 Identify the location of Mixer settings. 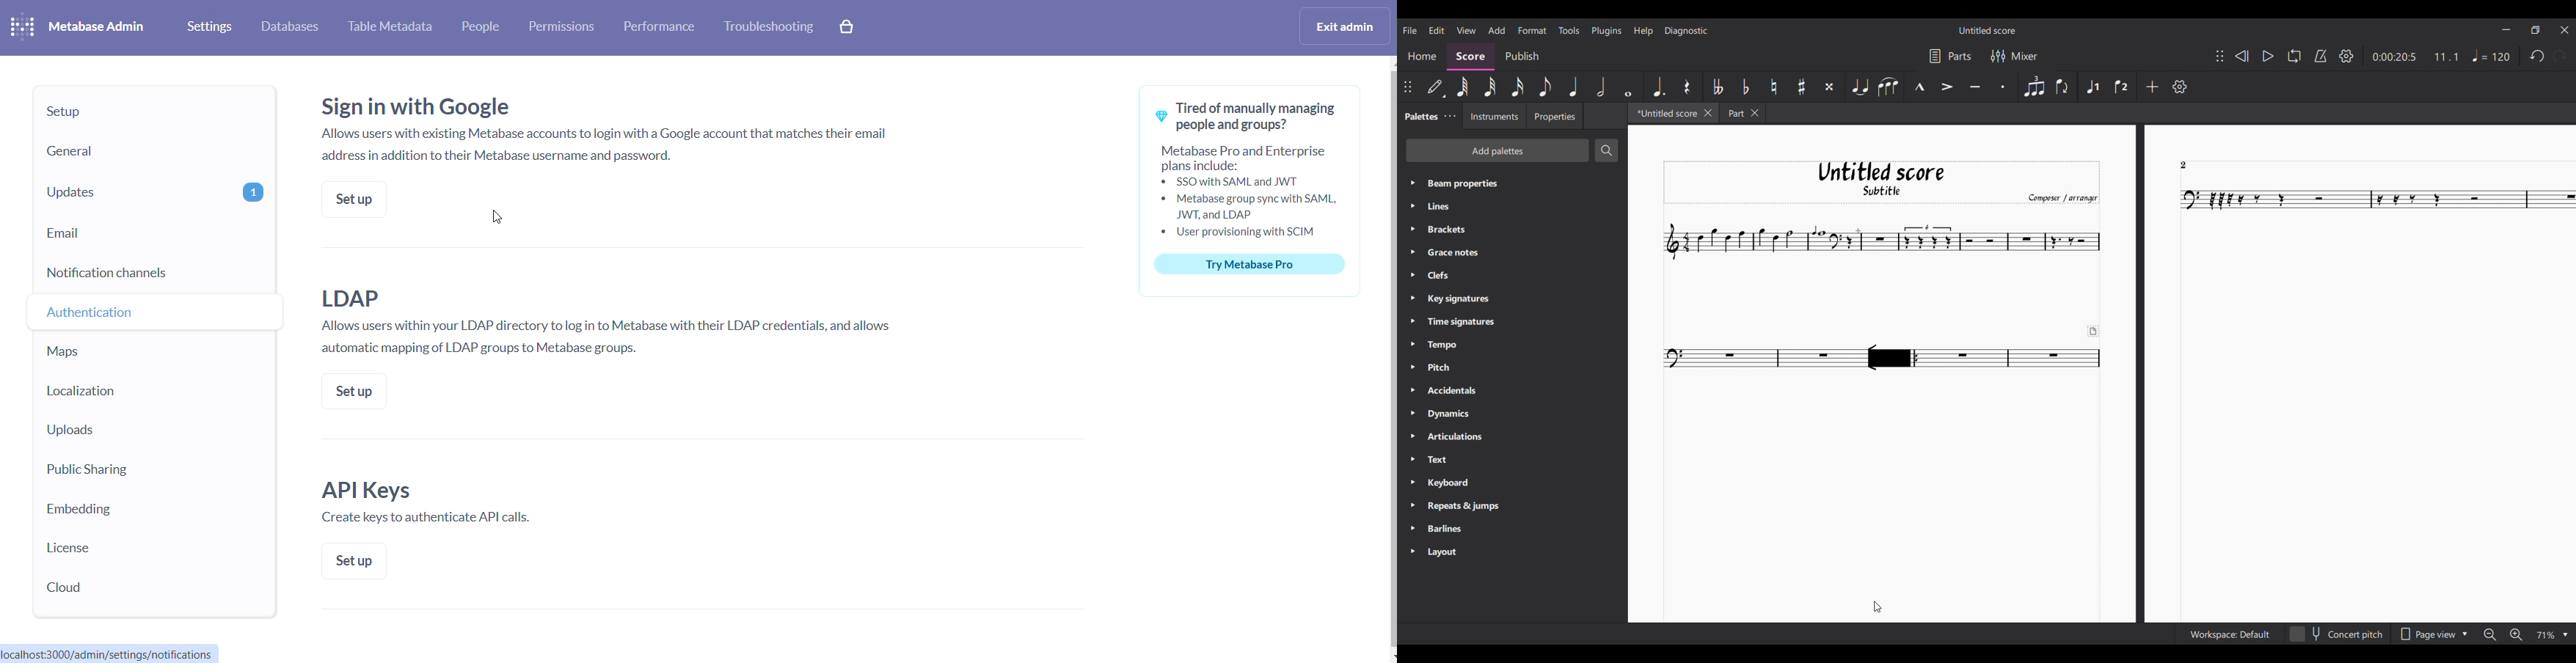
(2015, 56).